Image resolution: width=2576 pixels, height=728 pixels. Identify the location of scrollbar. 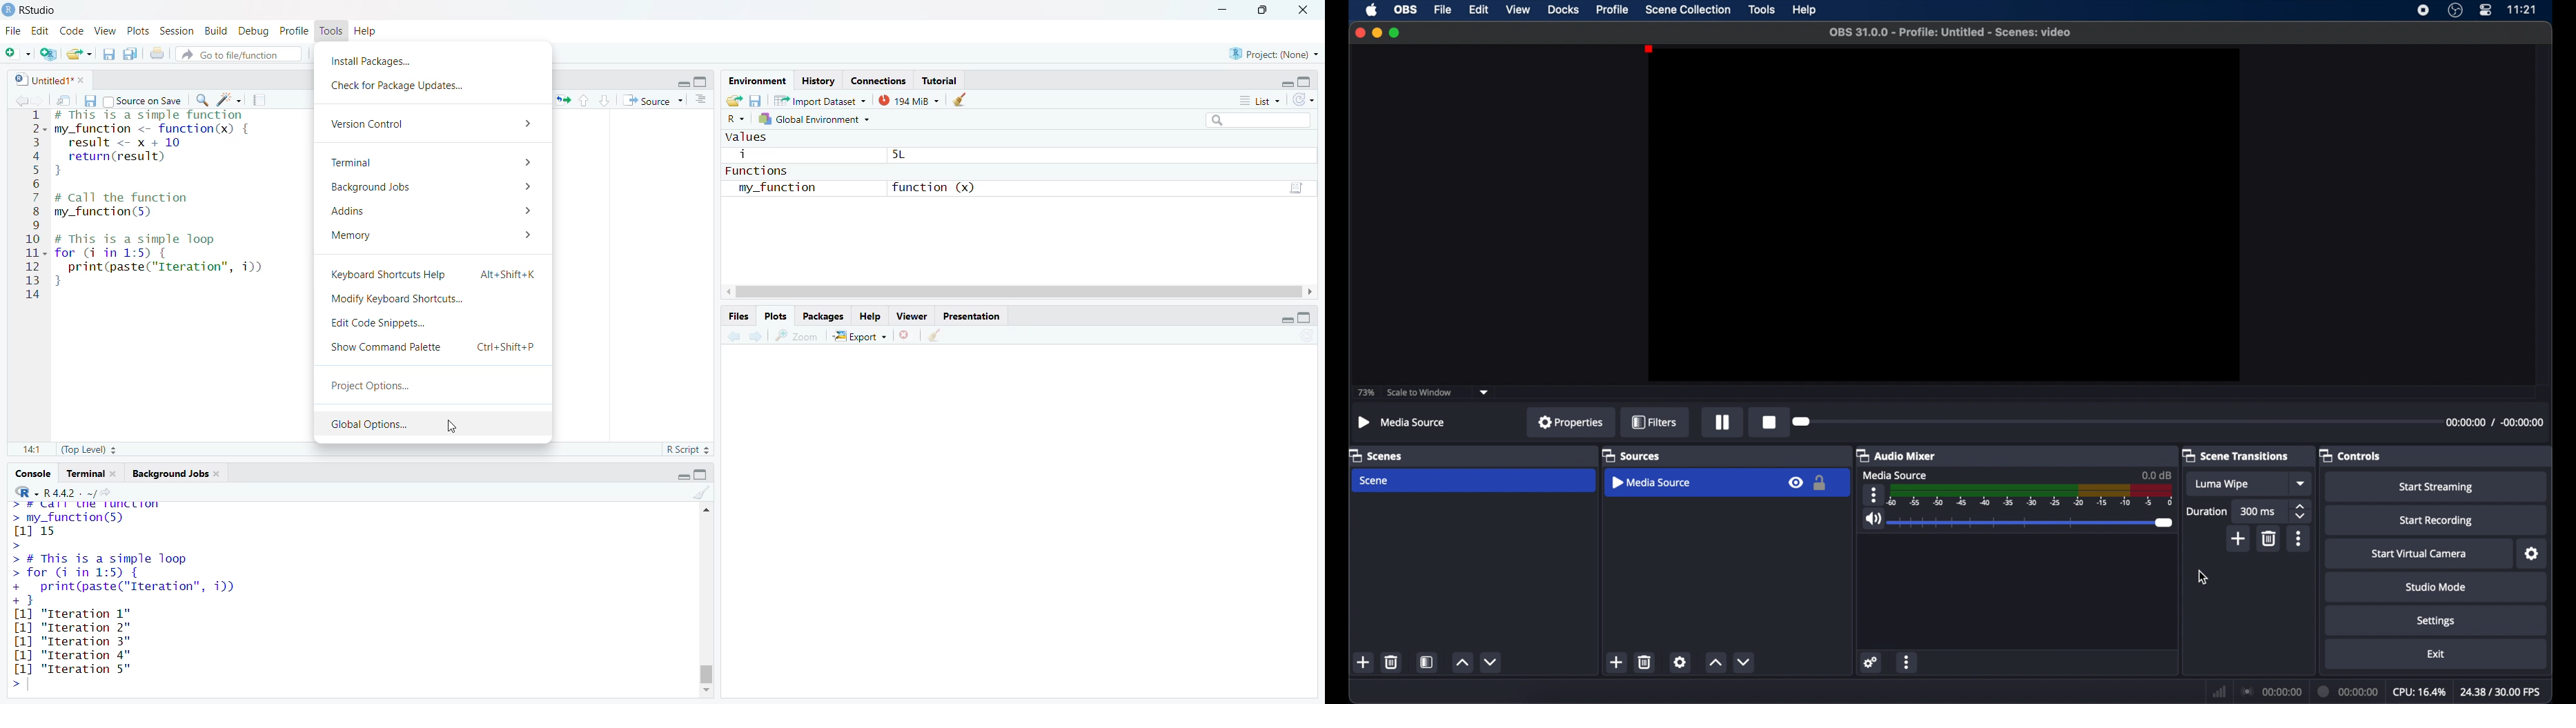
(1021, 292).